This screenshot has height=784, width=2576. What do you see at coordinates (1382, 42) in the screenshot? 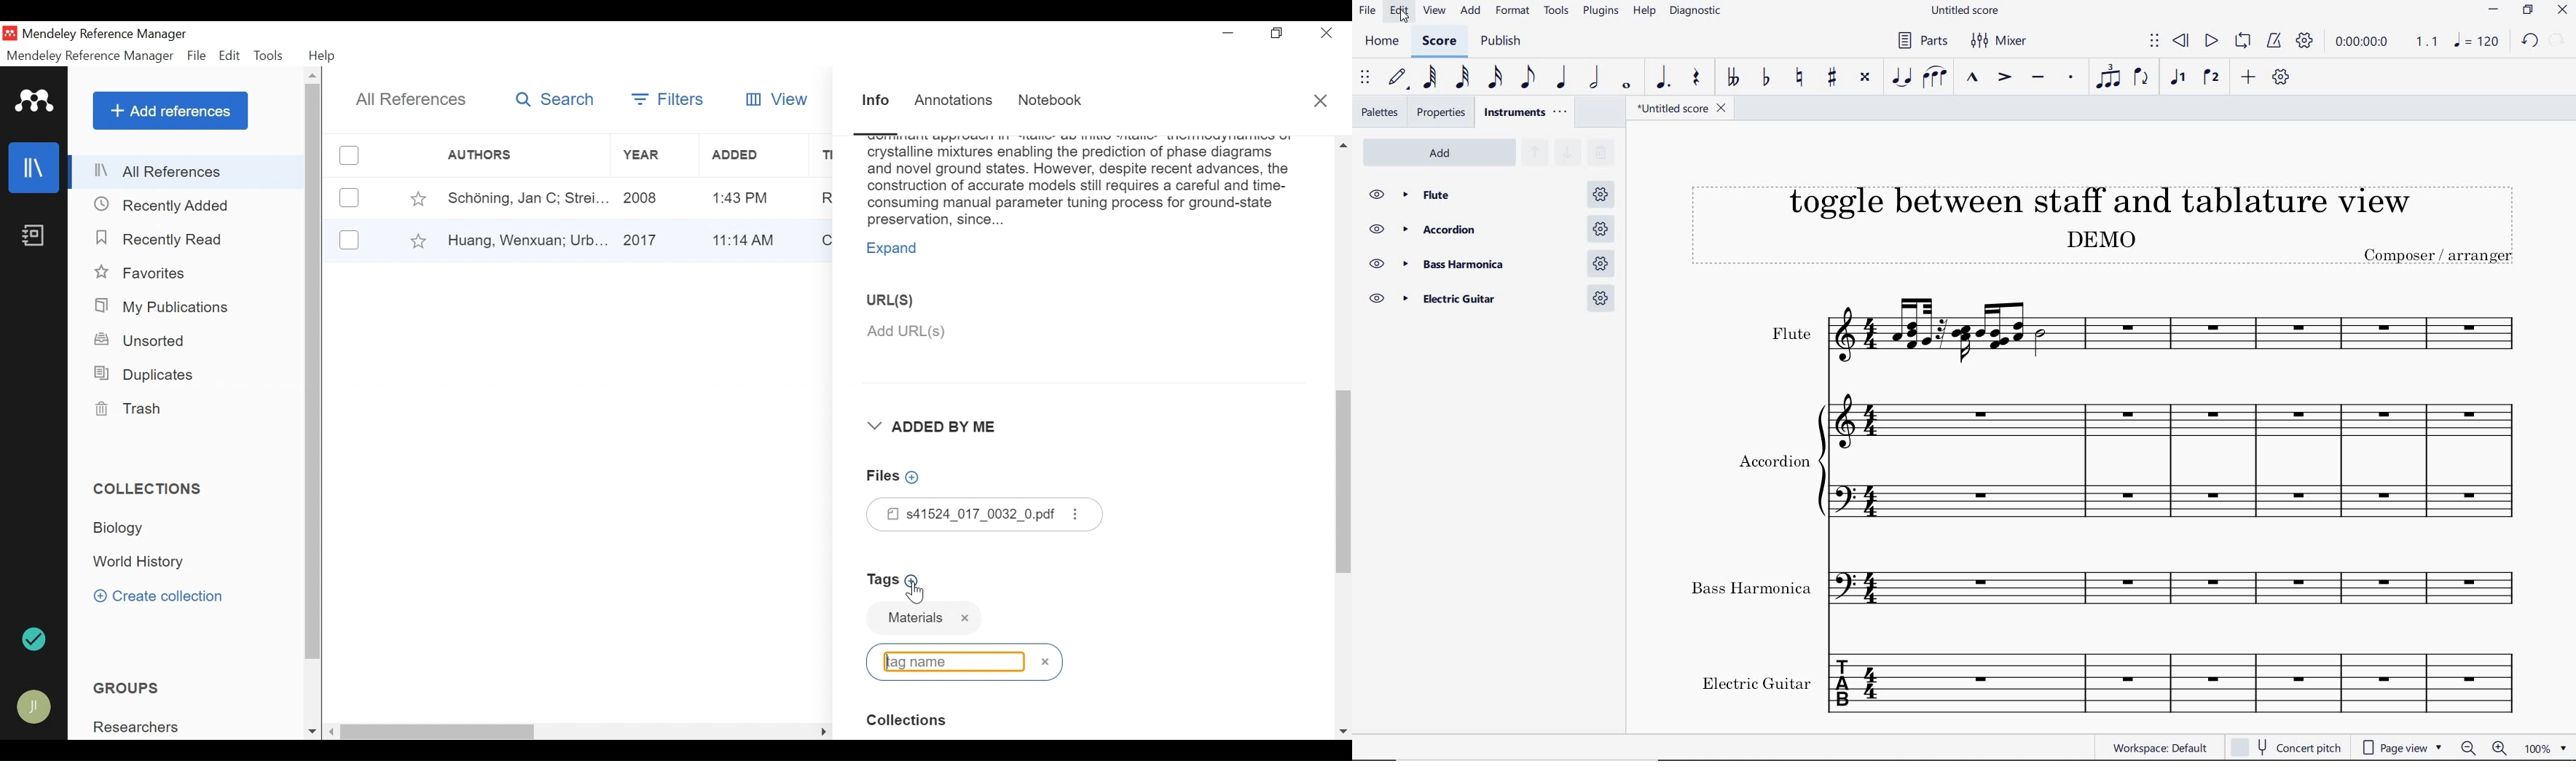
I see `home` at bounding box center [1382, 42].